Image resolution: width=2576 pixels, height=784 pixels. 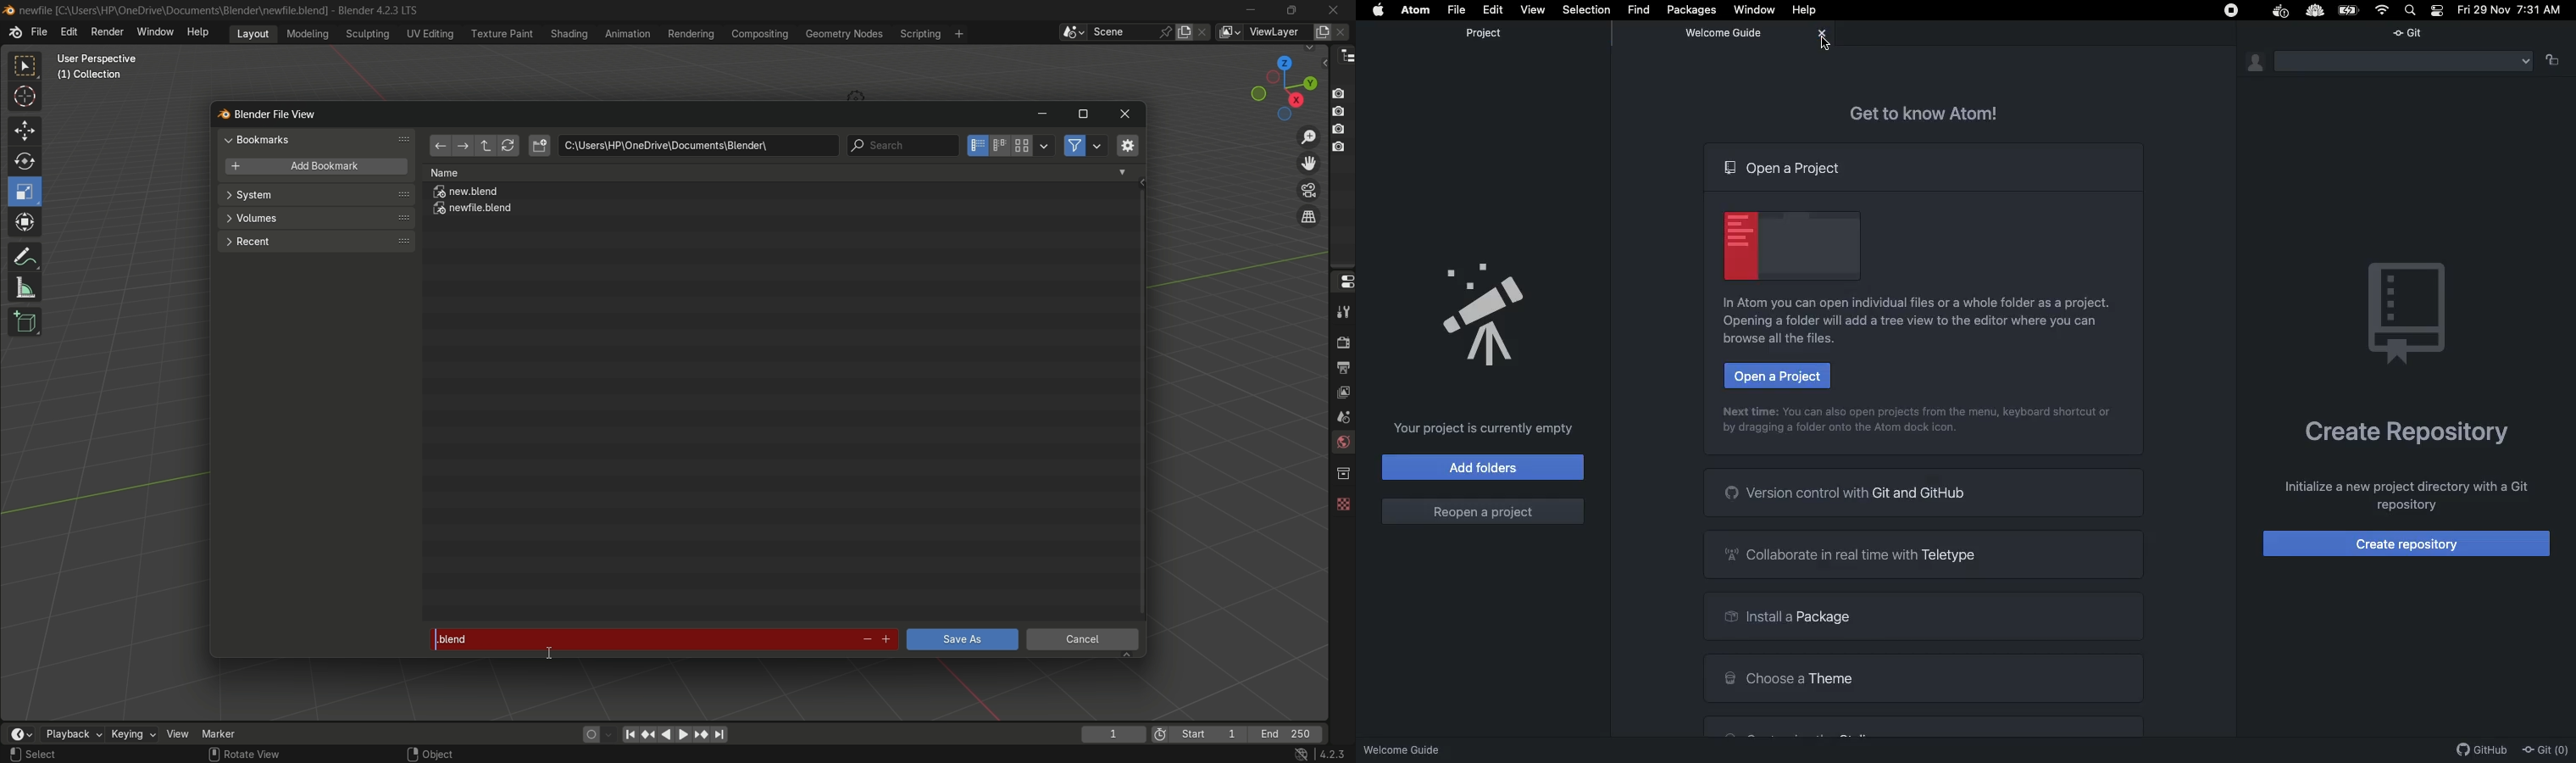 What do you see at coordinates (1342, 280) in the screenshot?
I see `properties` at bounding box center [1342, 280].